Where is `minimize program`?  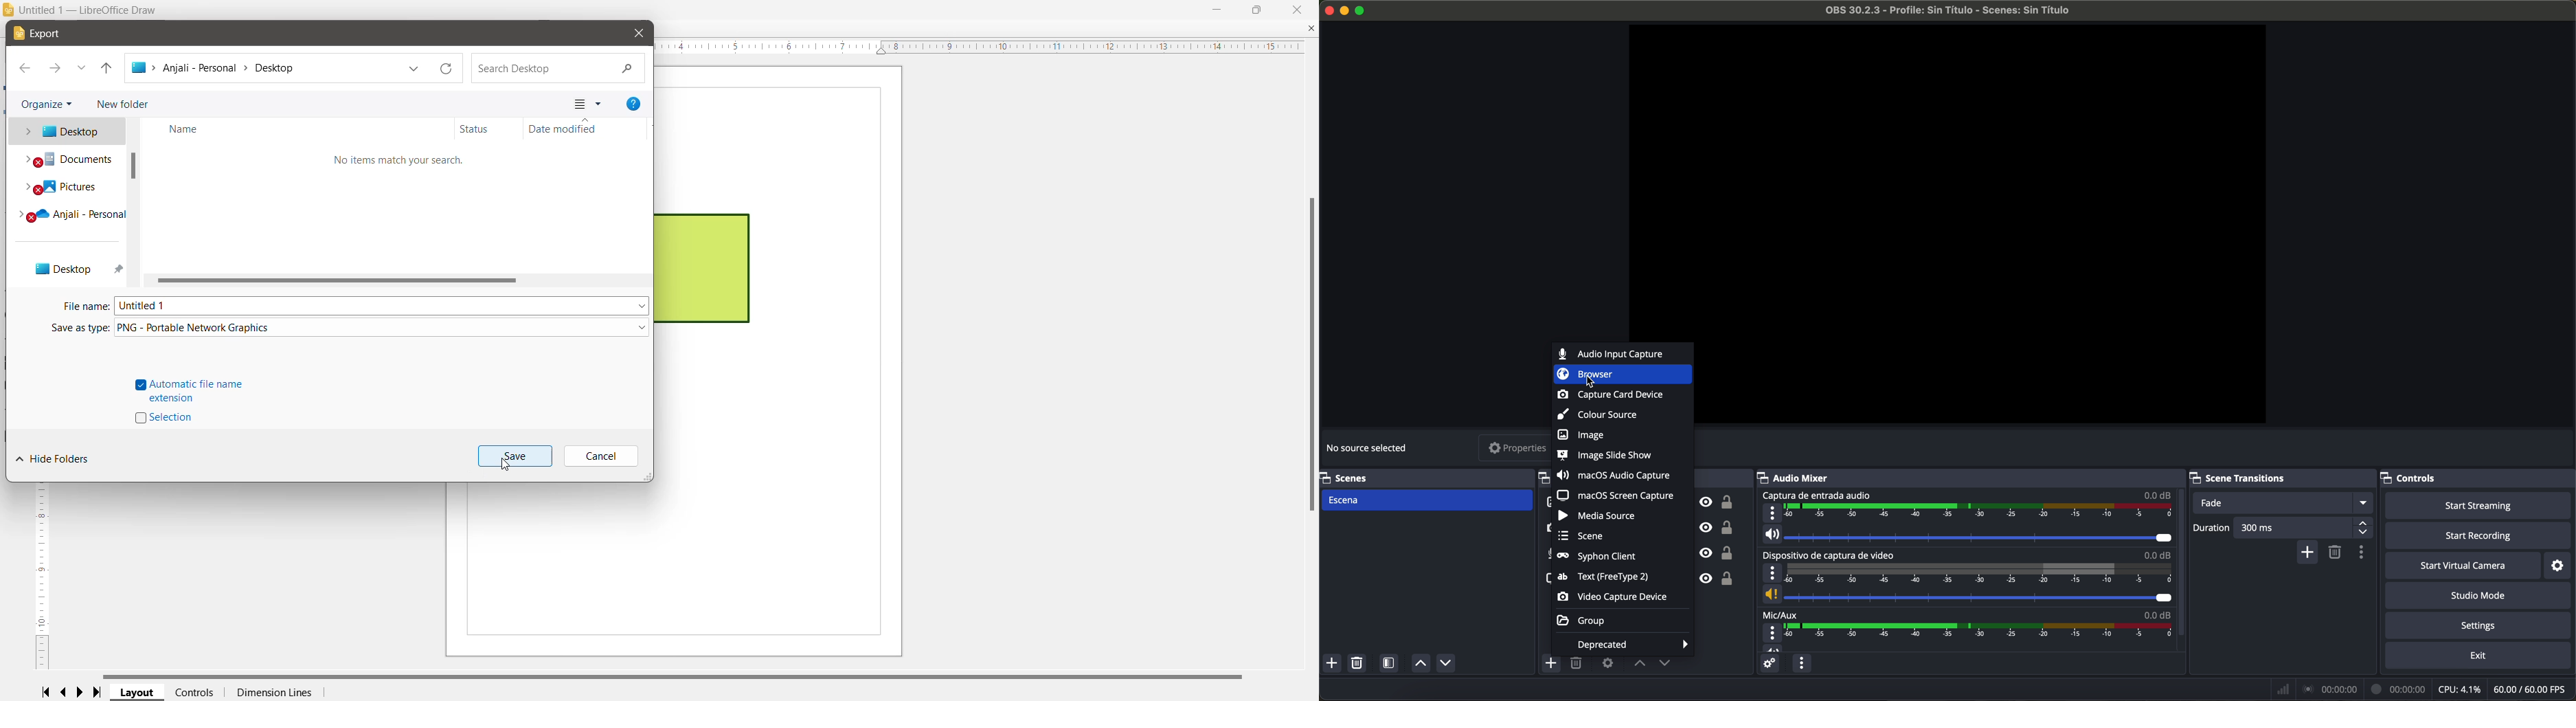 minimize program is located at coordinates (1344, 12).